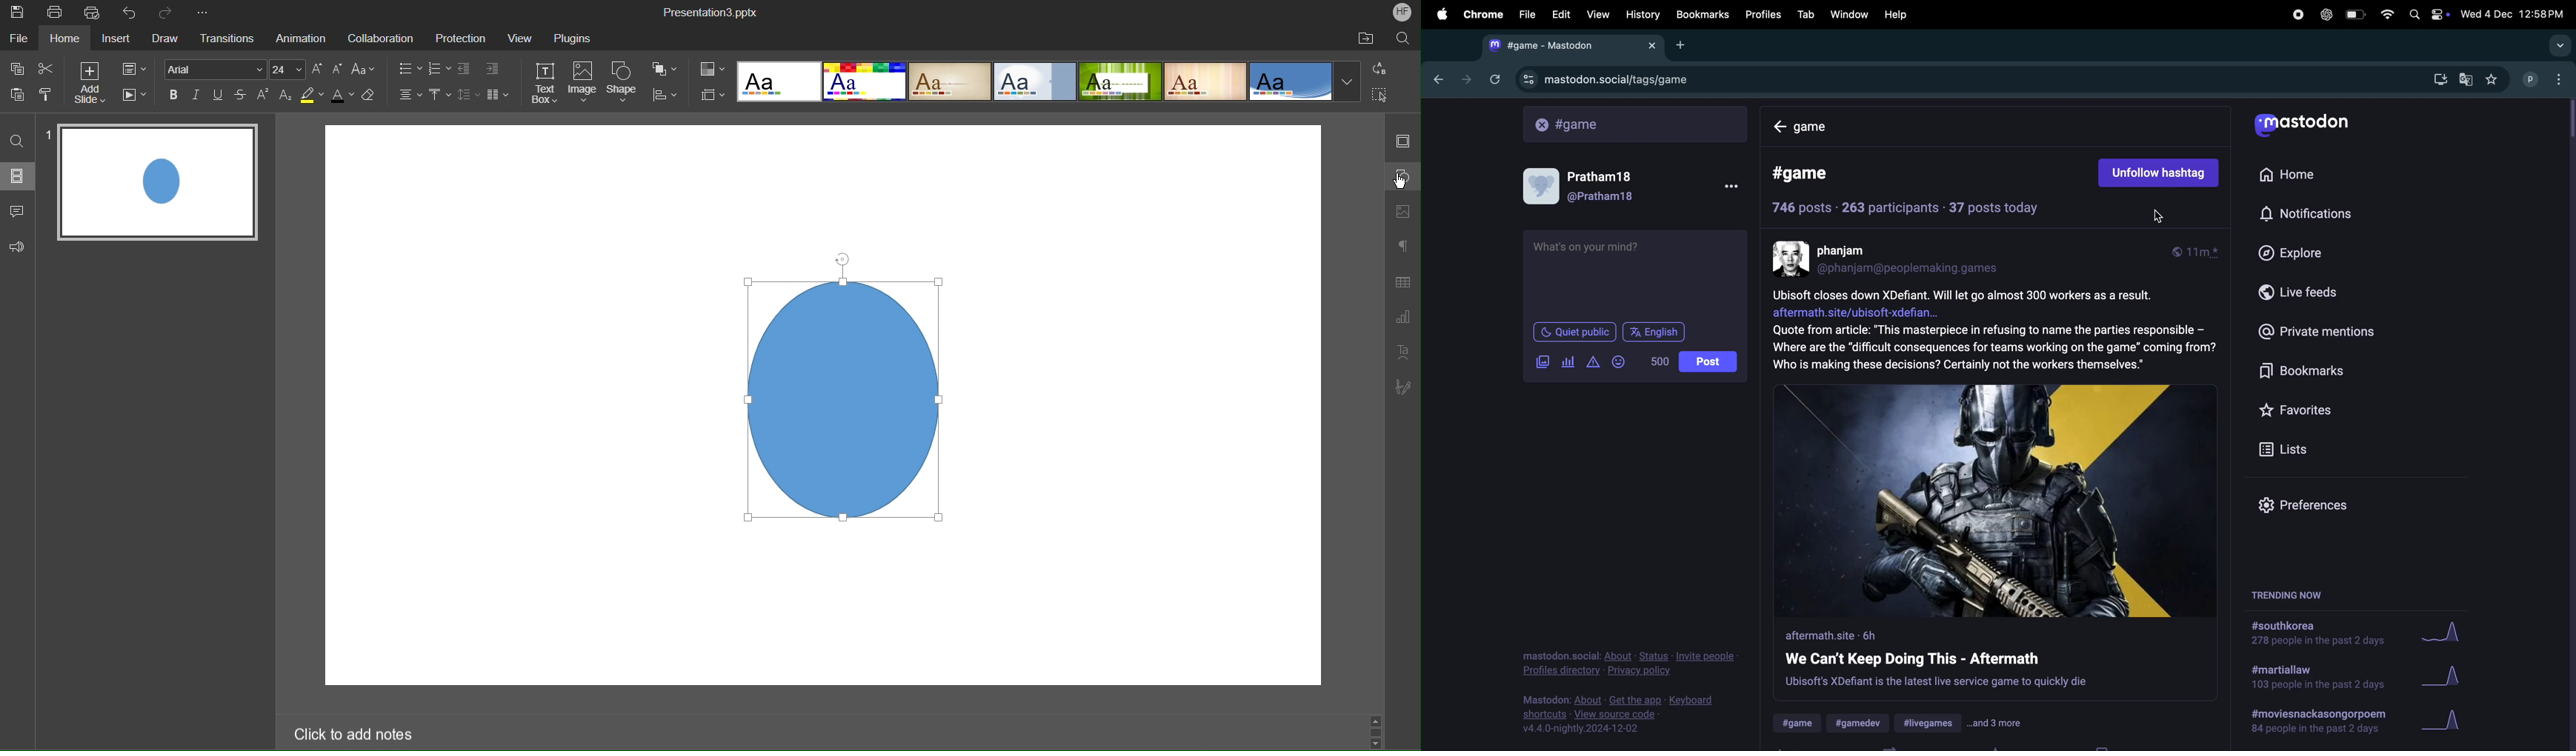  I want to click on Add Slide, so click(91, 83).